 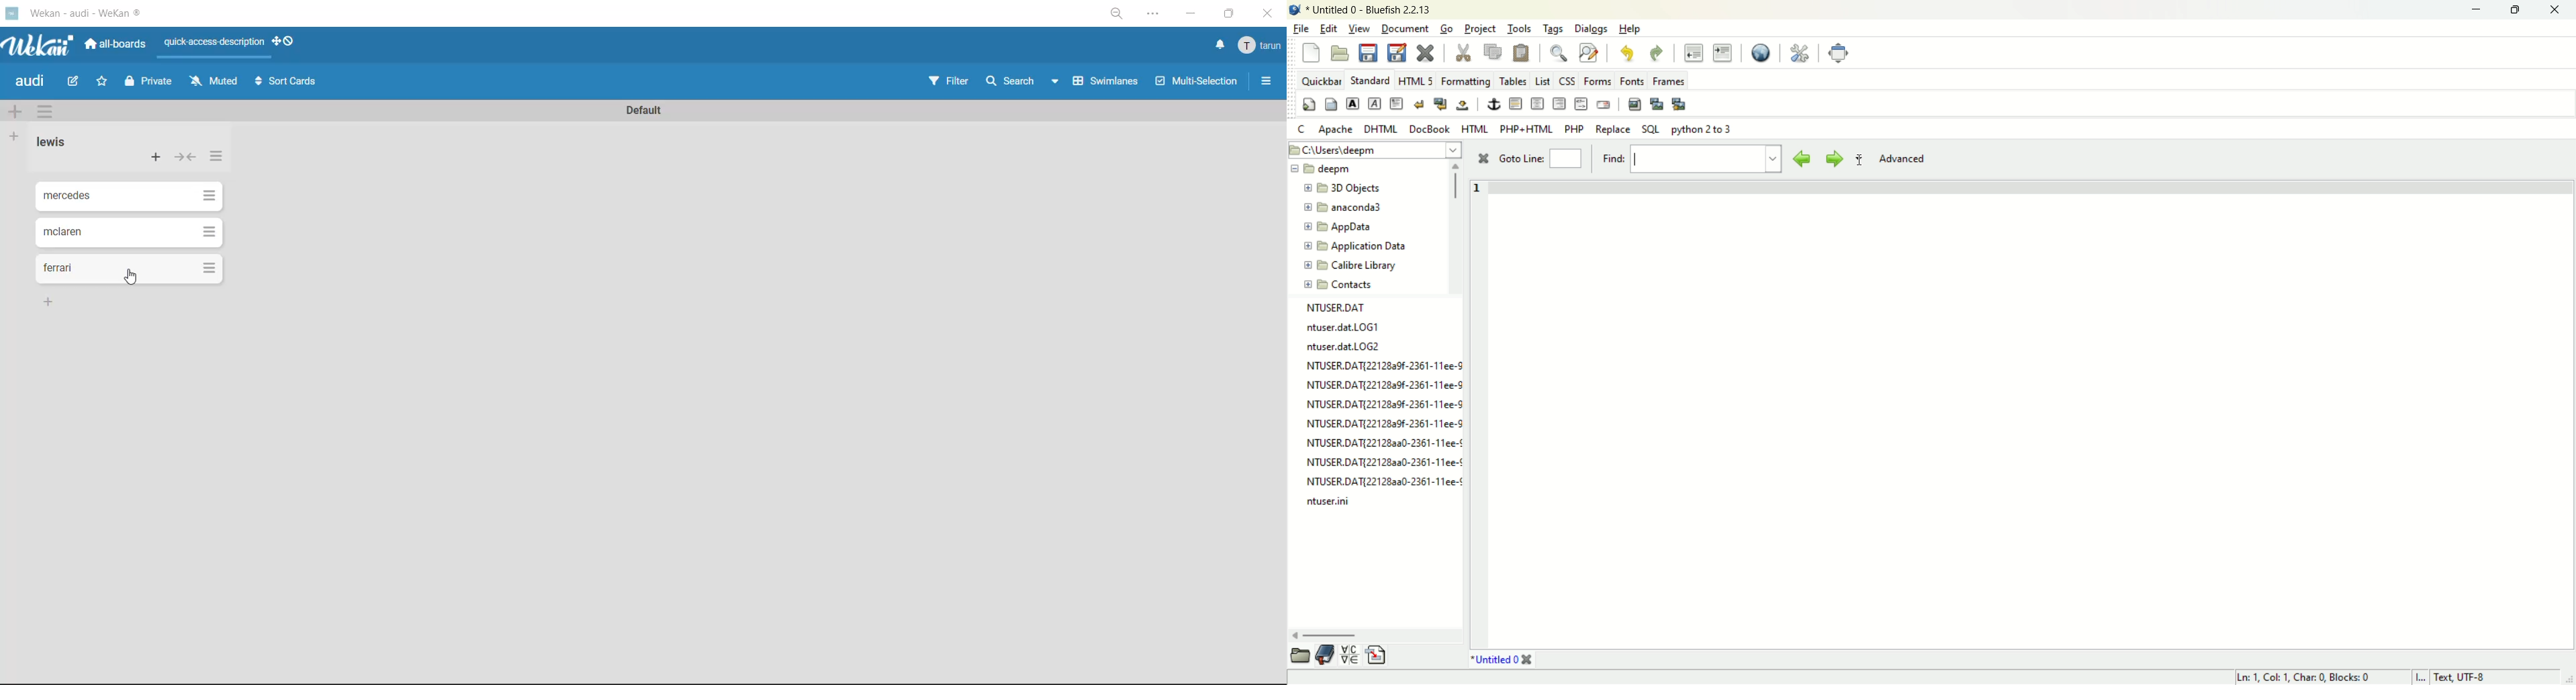 What do you see at coordinates (1476, 201) in the screenshot?
I see `line number` at bounding box center [1476, 201].